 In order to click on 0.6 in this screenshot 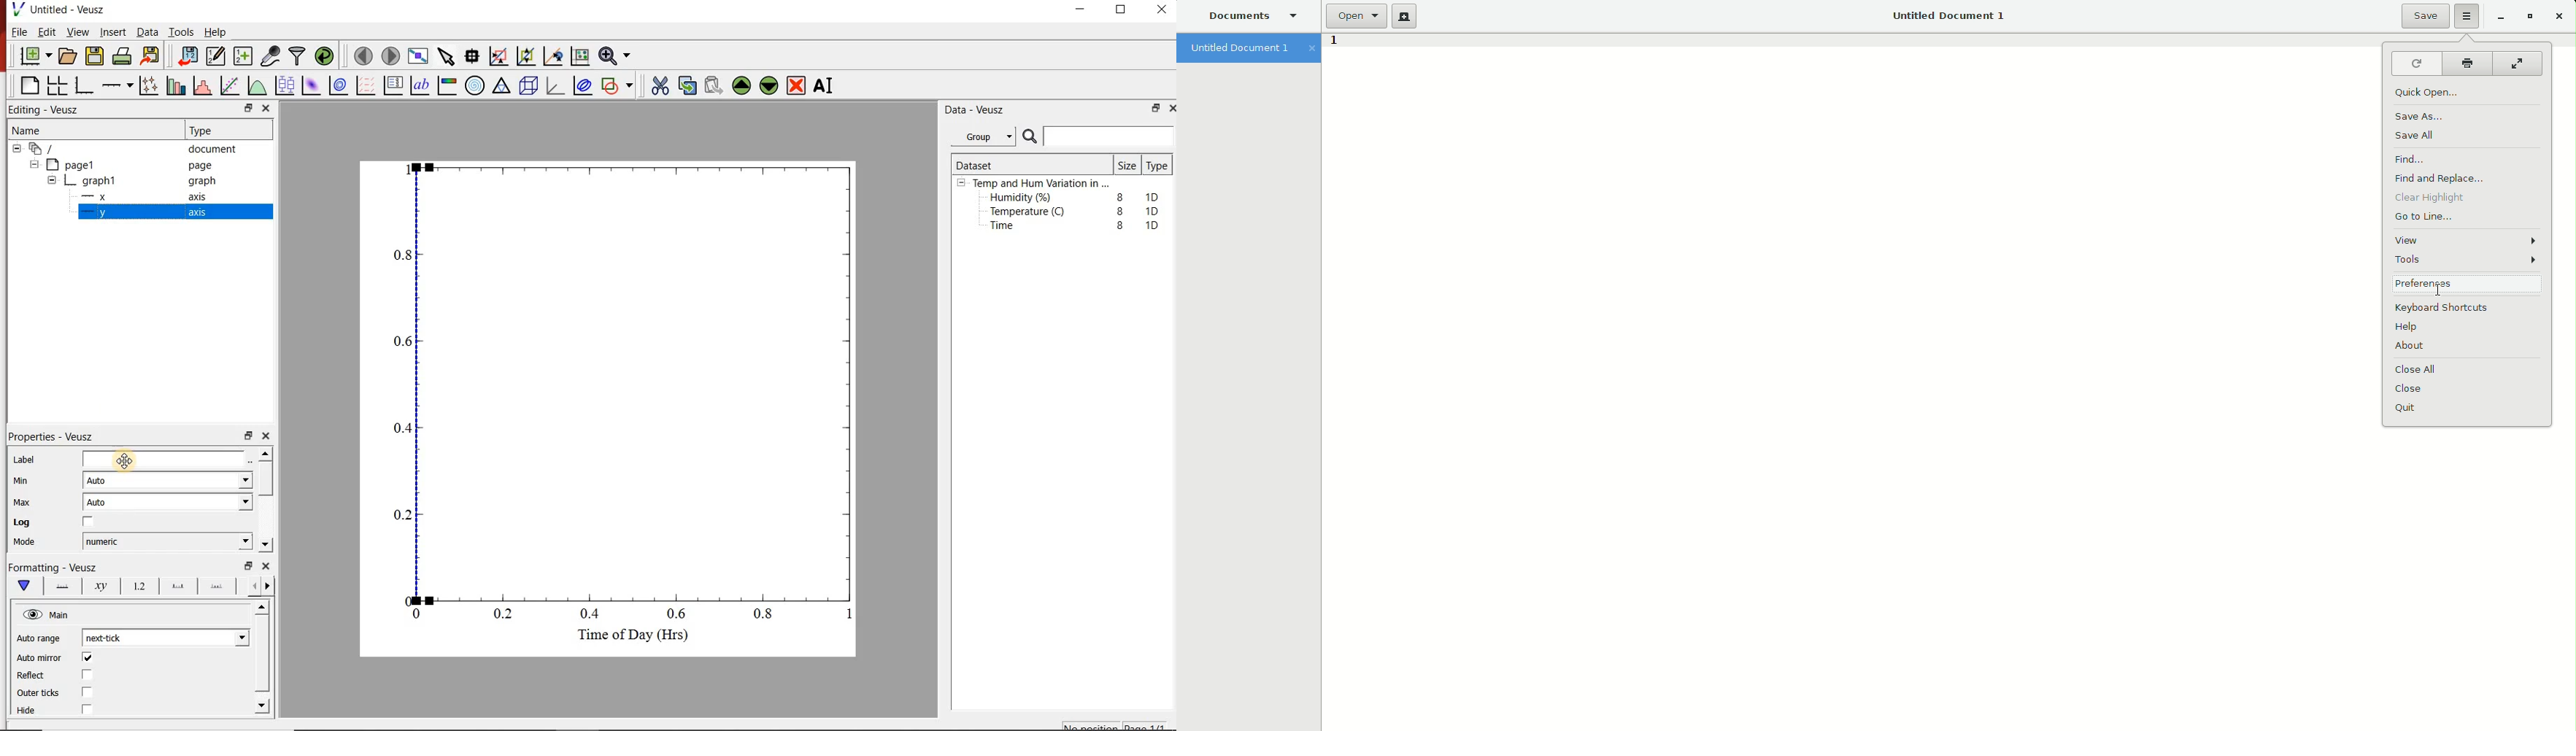, I will do `click(402, 345)`.